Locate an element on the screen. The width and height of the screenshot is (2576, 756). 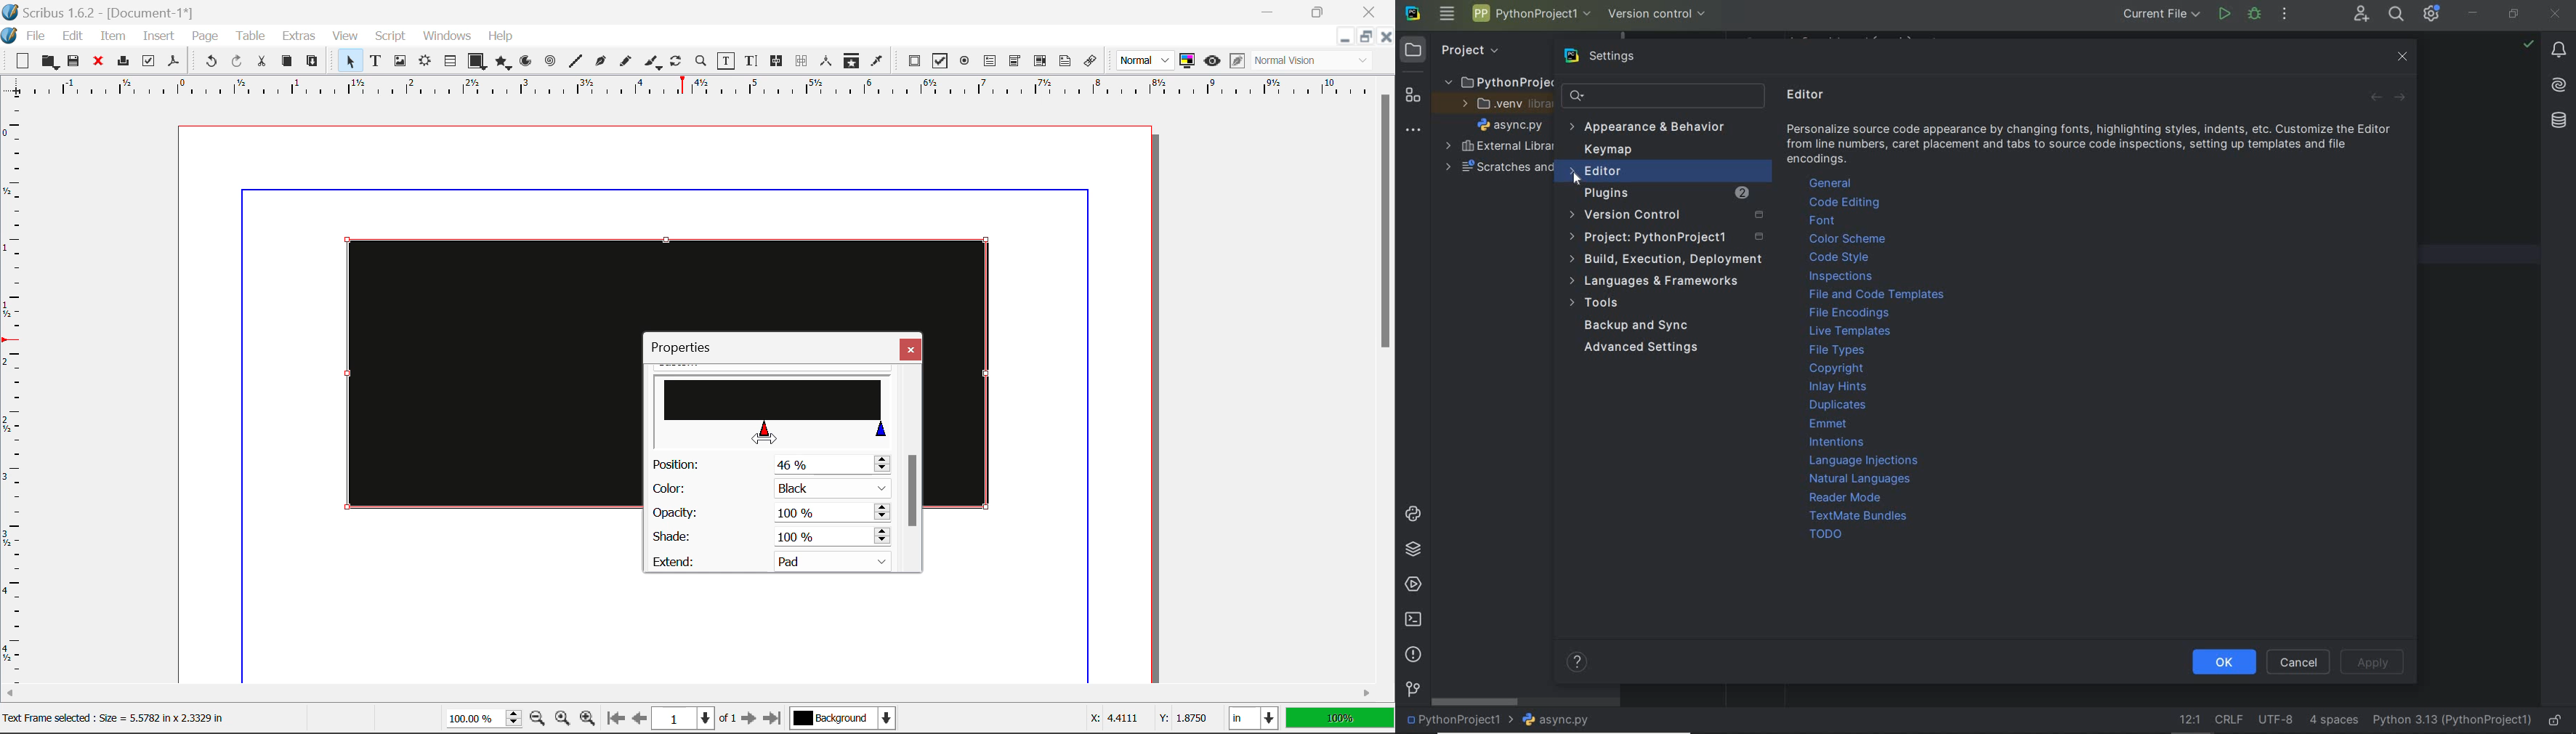
Link Annotation is located at coordinates (1094, 62).